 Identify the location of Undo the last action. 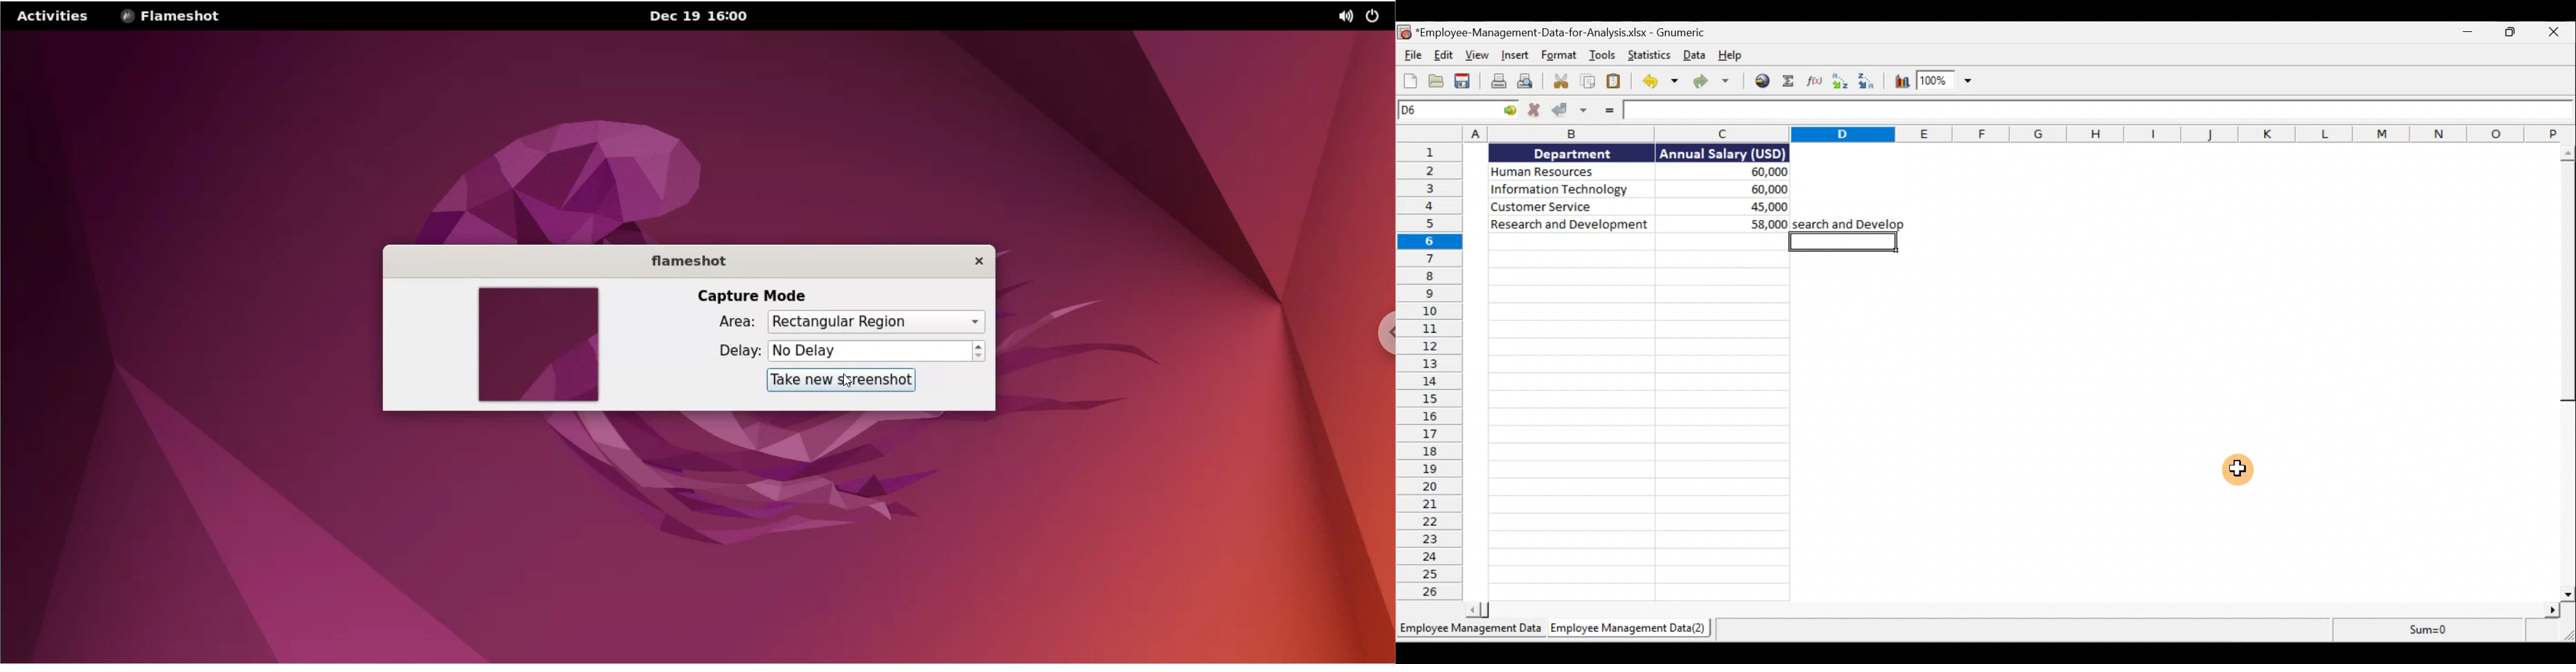
(1658, 81).